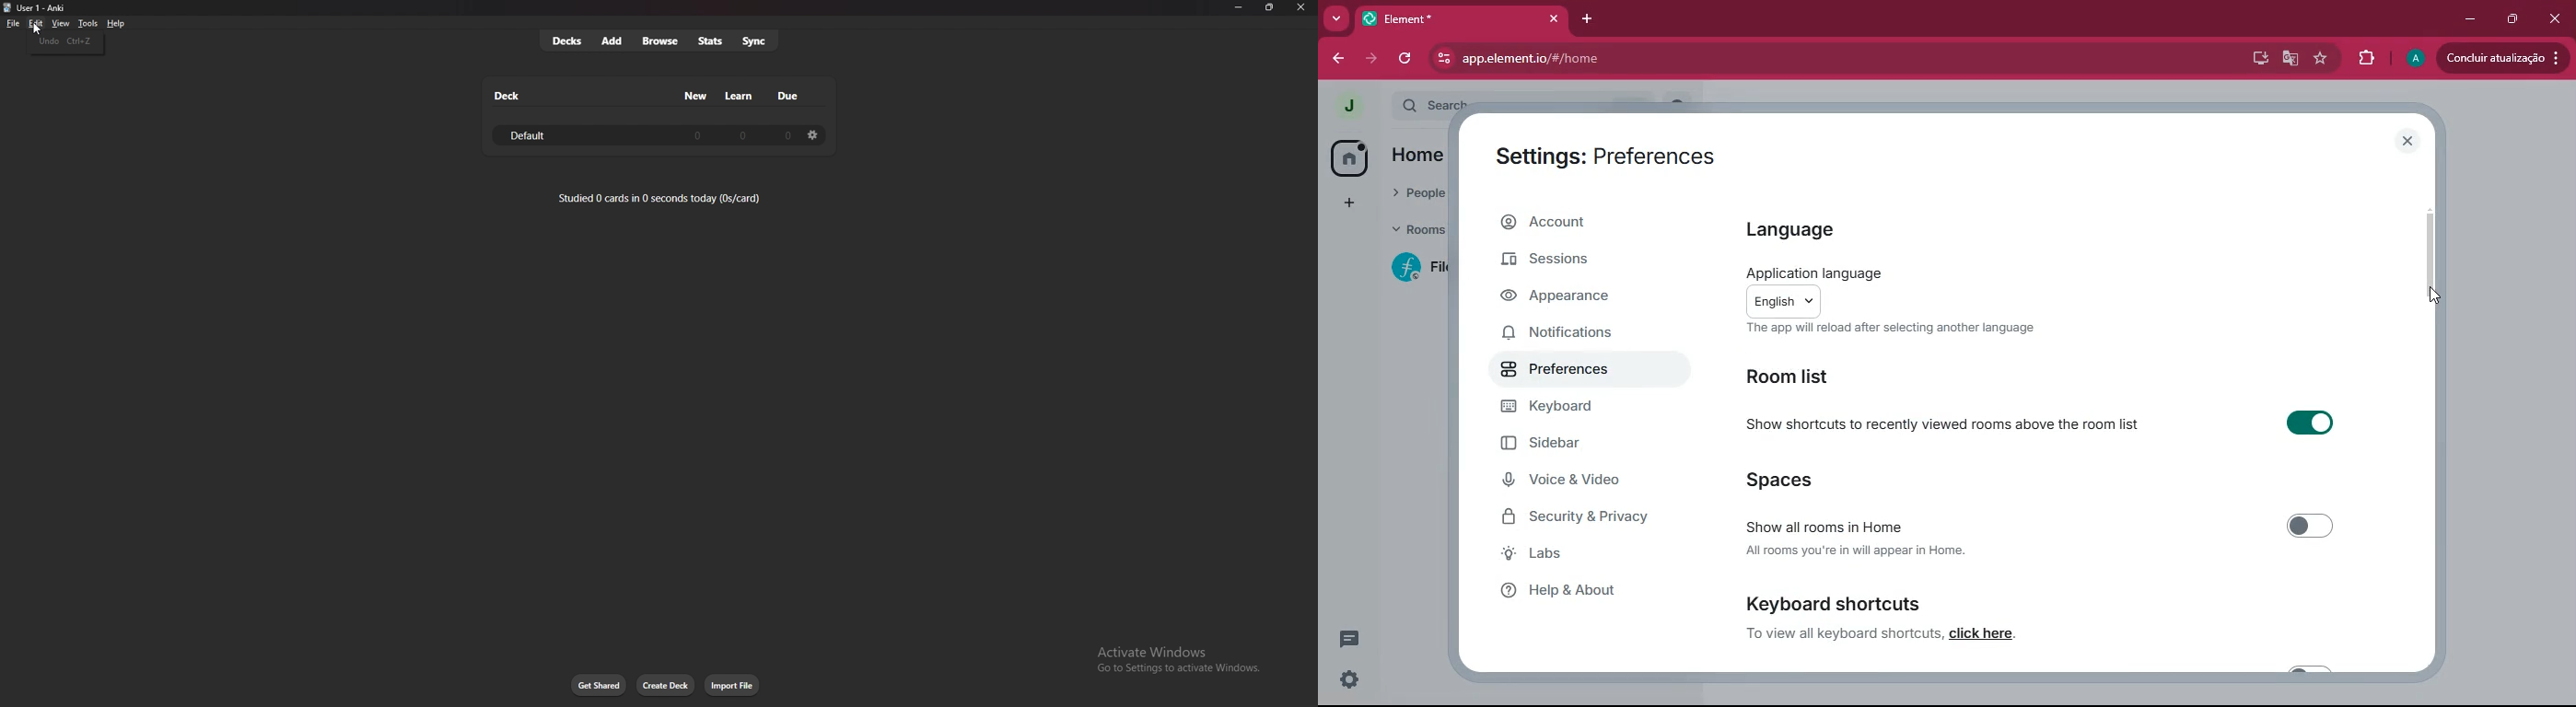  Describe the element at coordinates (1914, 330) in the screenshot. I see `The app will reload after selecting another language` at that location.